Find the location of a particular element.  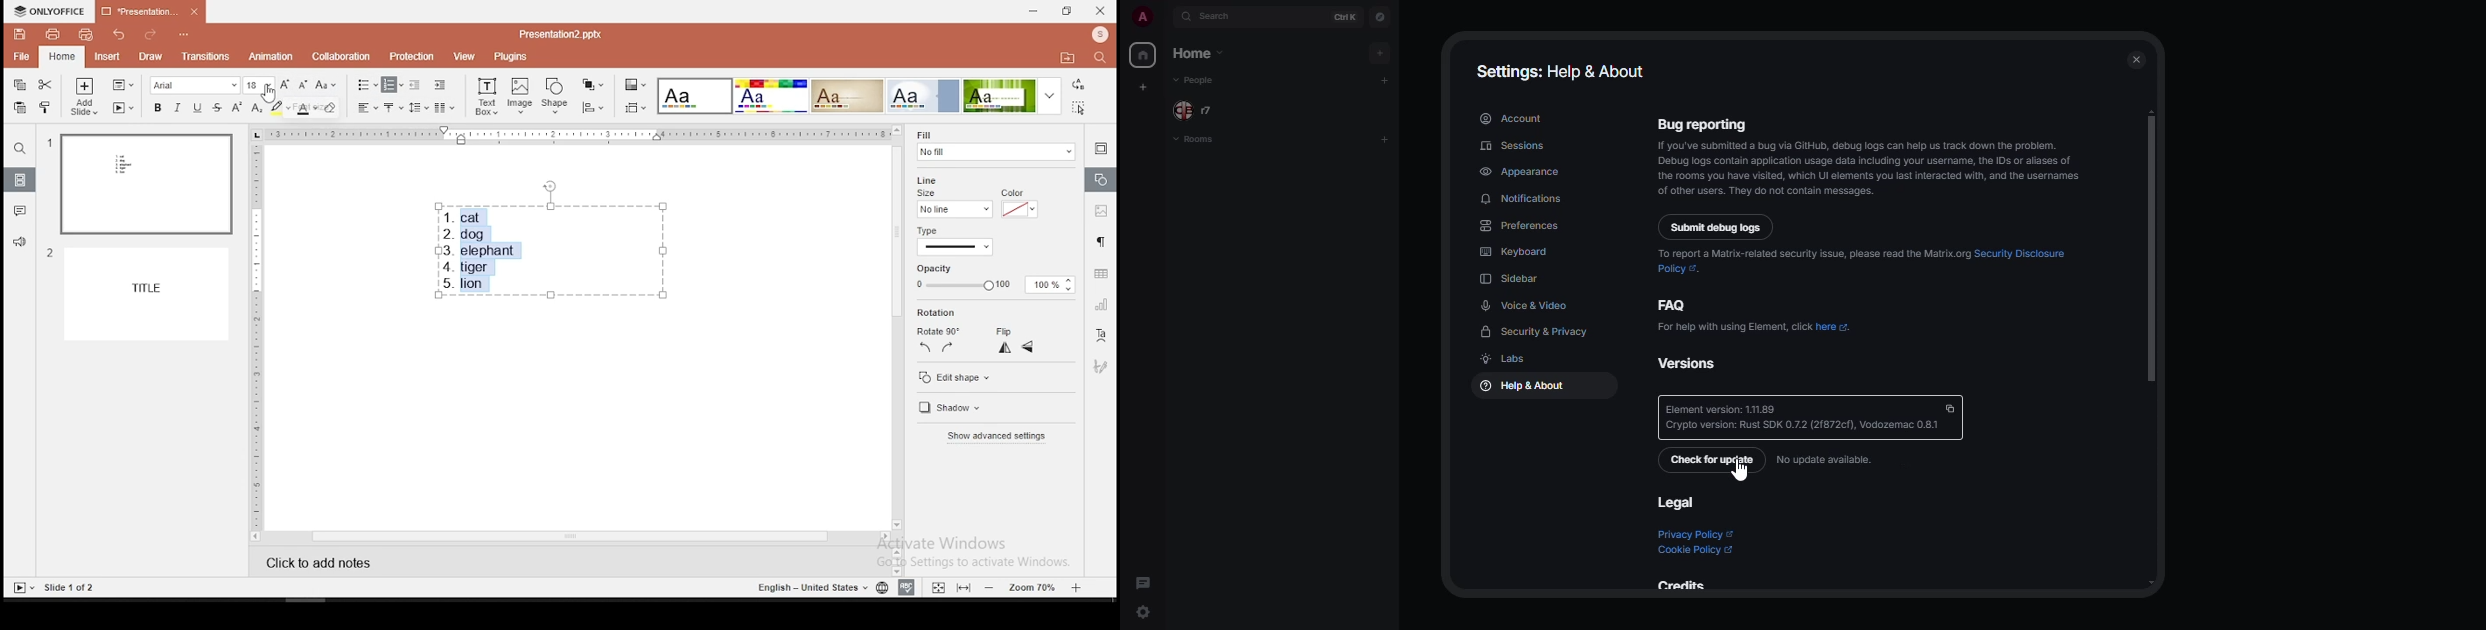

vertical is located at coordinates (1005, 349).